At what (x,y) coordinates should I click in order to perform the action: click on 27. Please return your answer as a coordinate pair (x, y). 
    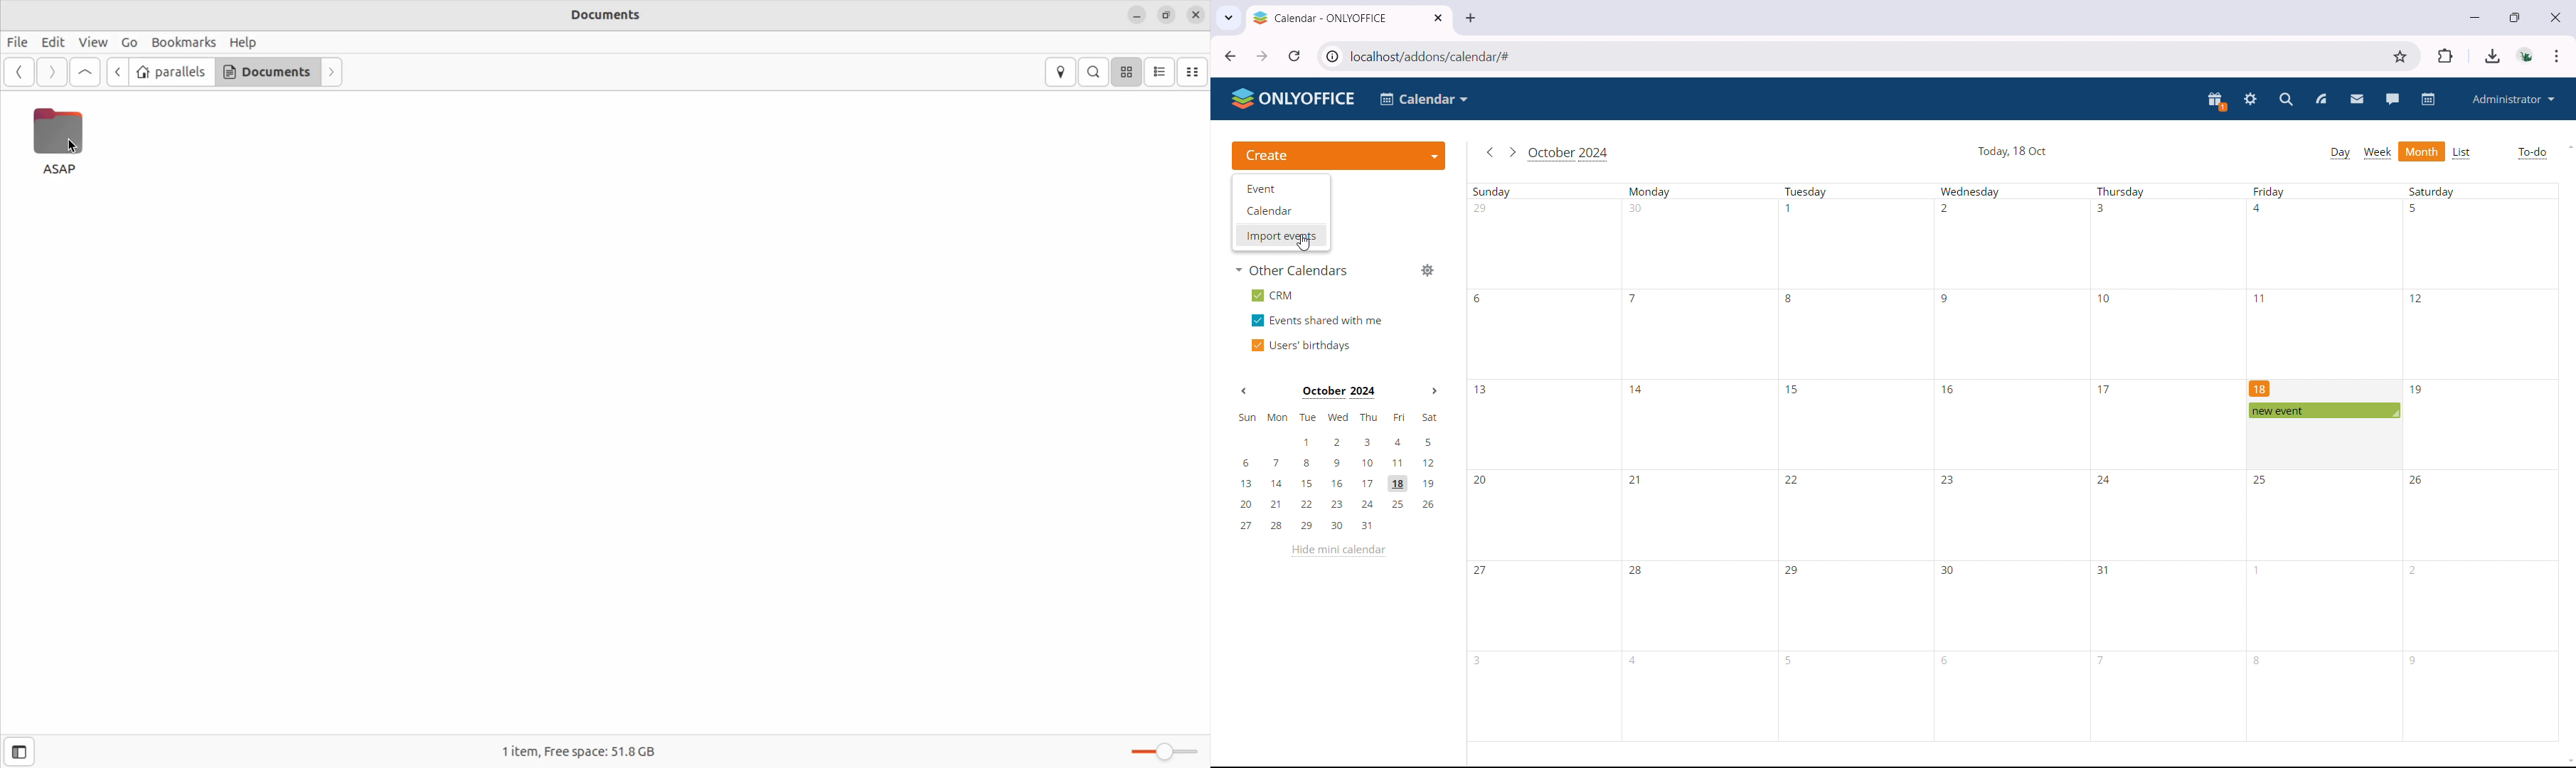
    Looking at the image, I should click on (1481, 572).